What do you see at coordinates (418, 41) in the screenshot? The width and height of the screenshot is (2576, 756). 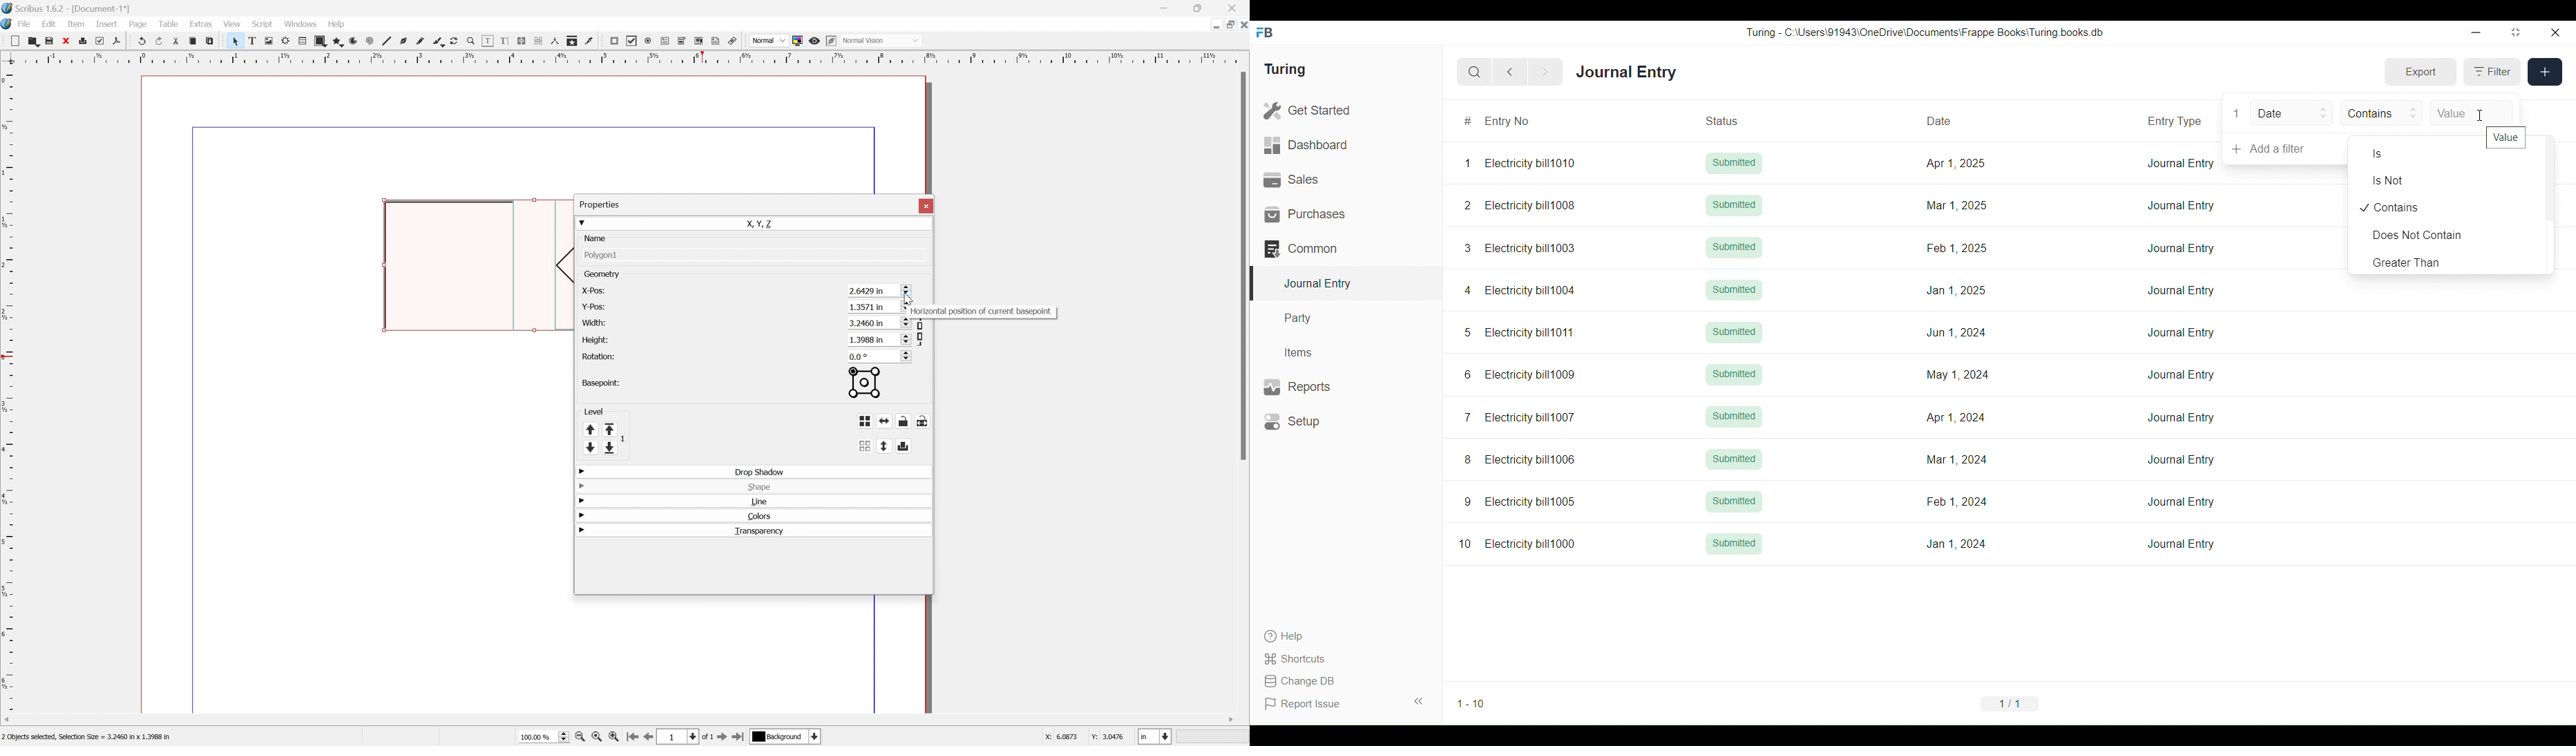 I see `freehand line` at bounding box center [418, 41].